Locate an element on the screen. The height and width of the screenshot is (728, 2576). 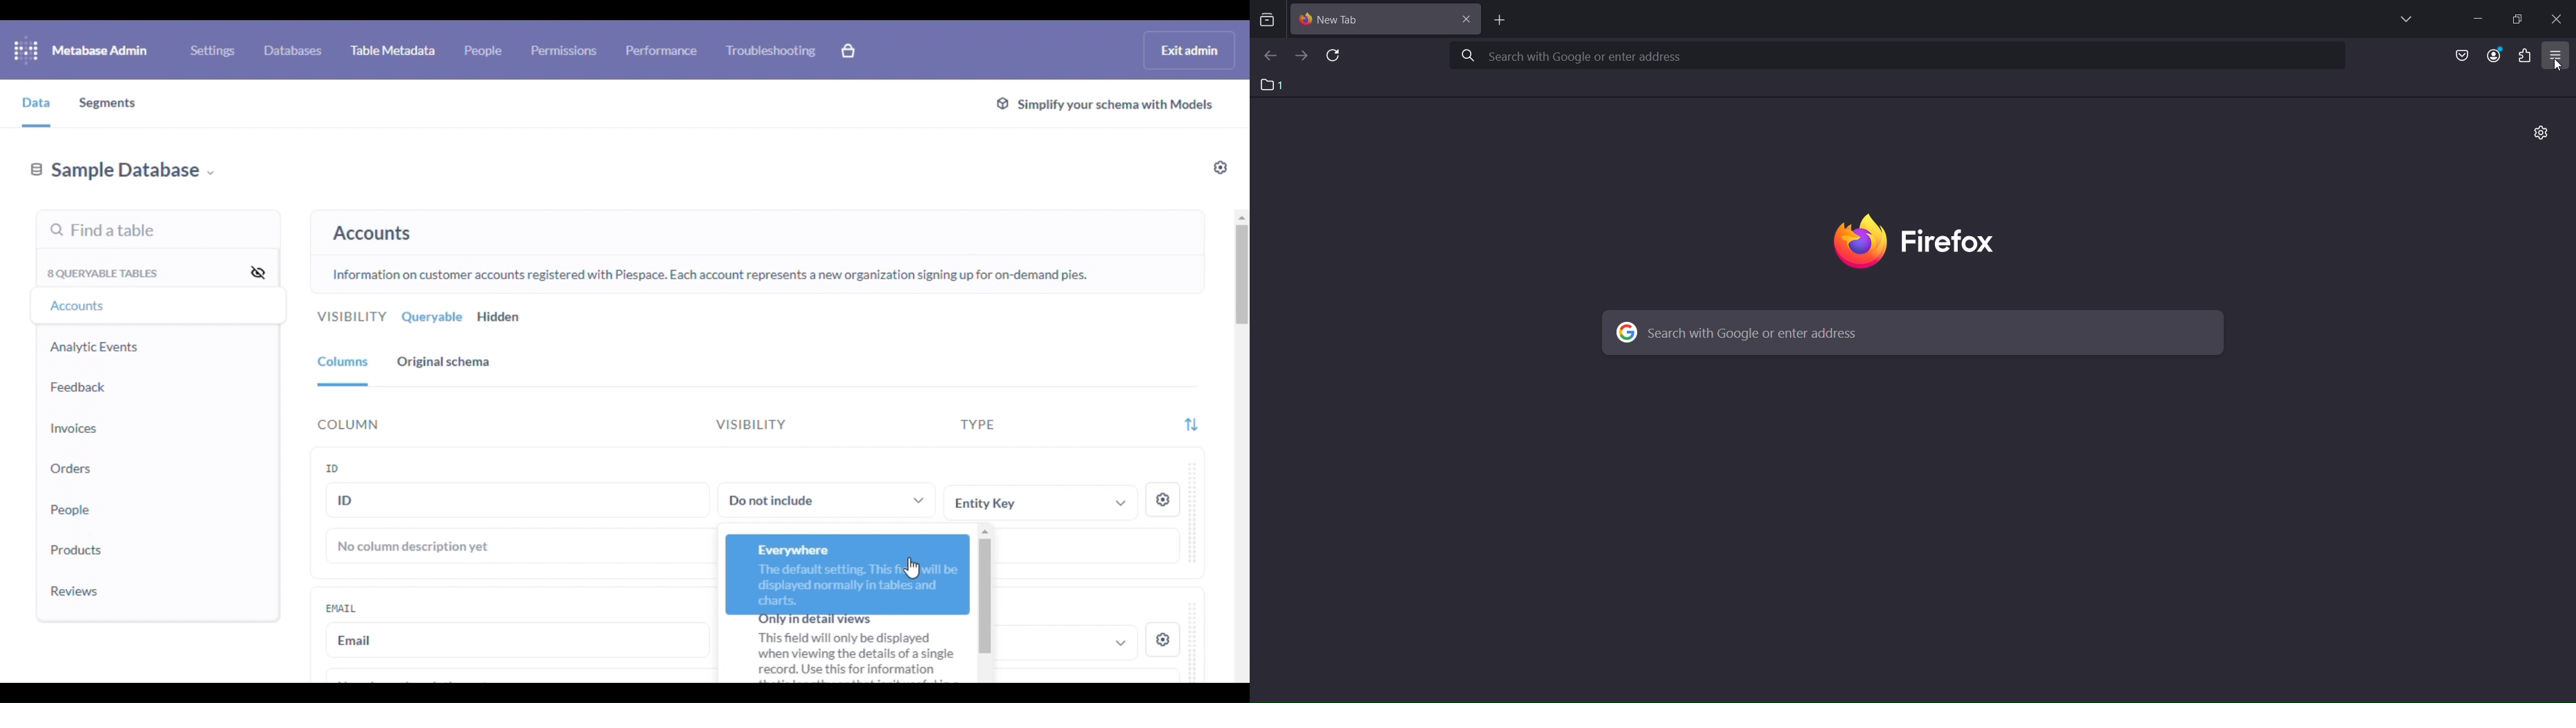
list all tabs is located at coordinates (2403, 19).